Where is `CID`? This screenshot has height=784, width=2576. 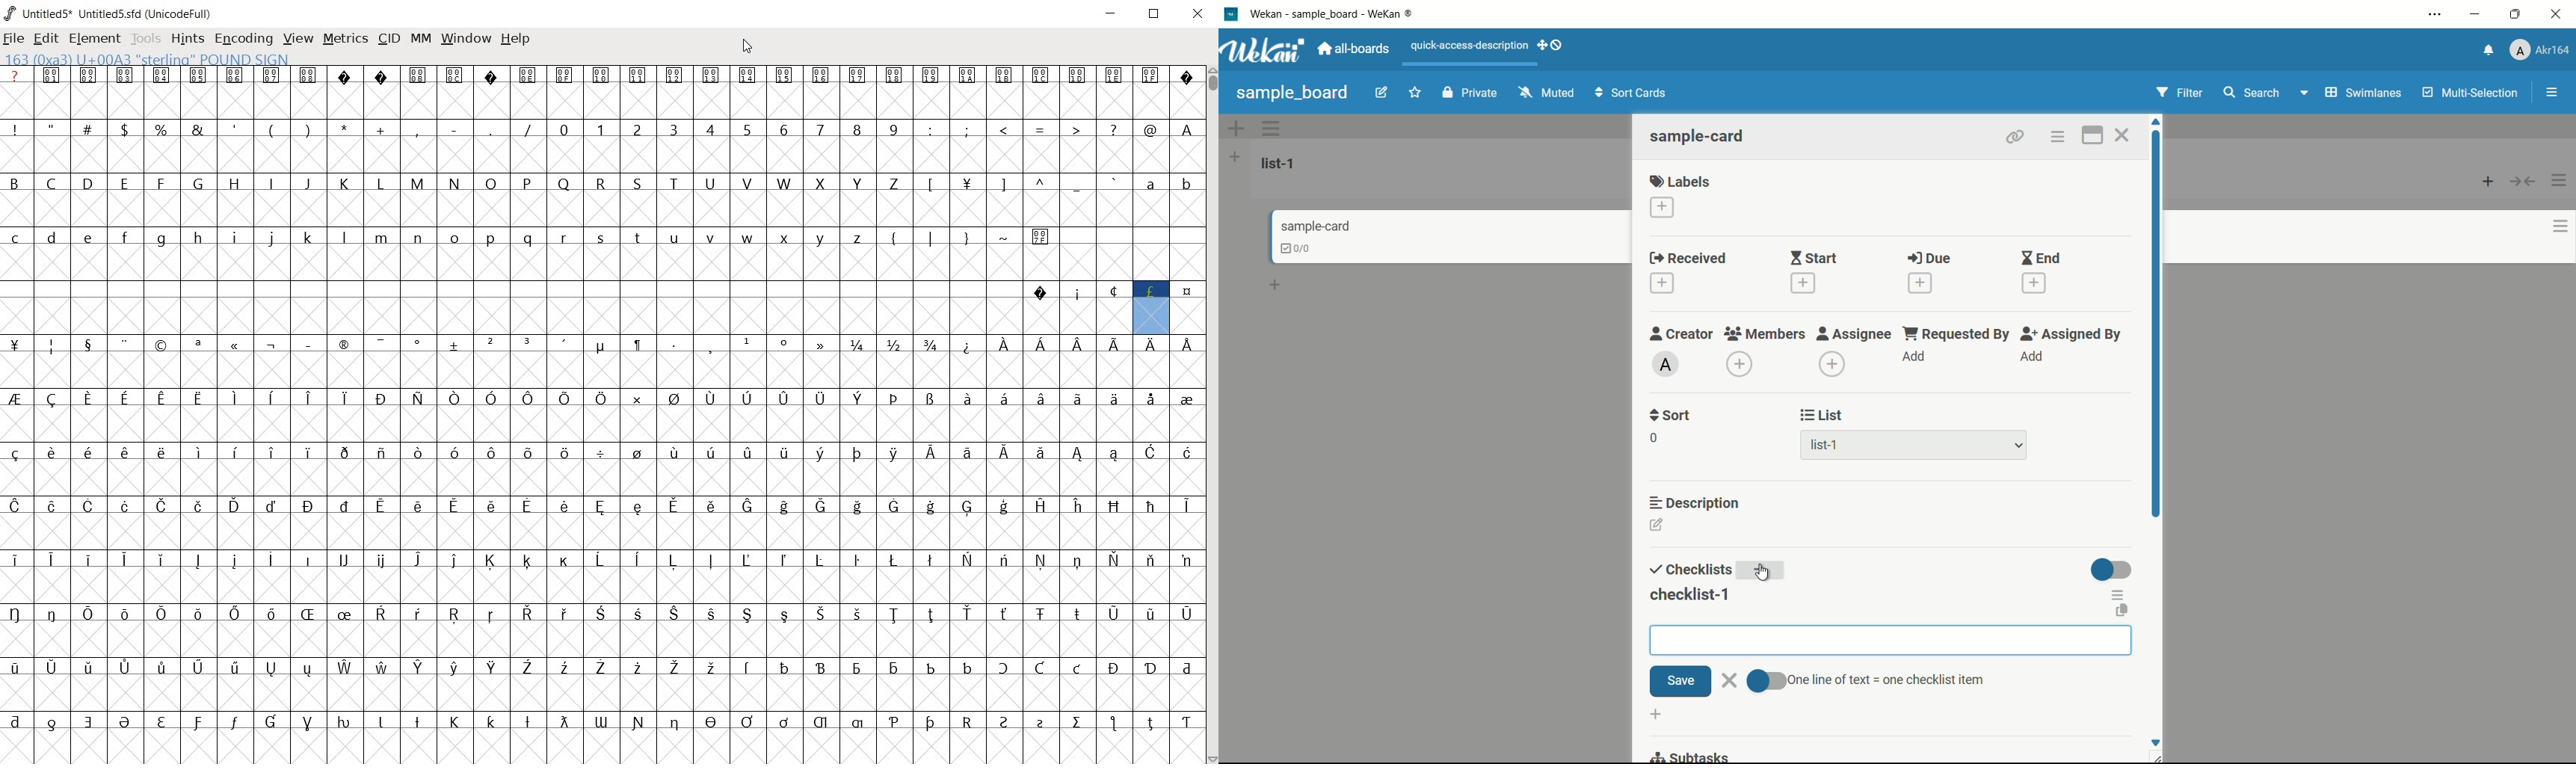
CID is located at coordinates (389, 39).